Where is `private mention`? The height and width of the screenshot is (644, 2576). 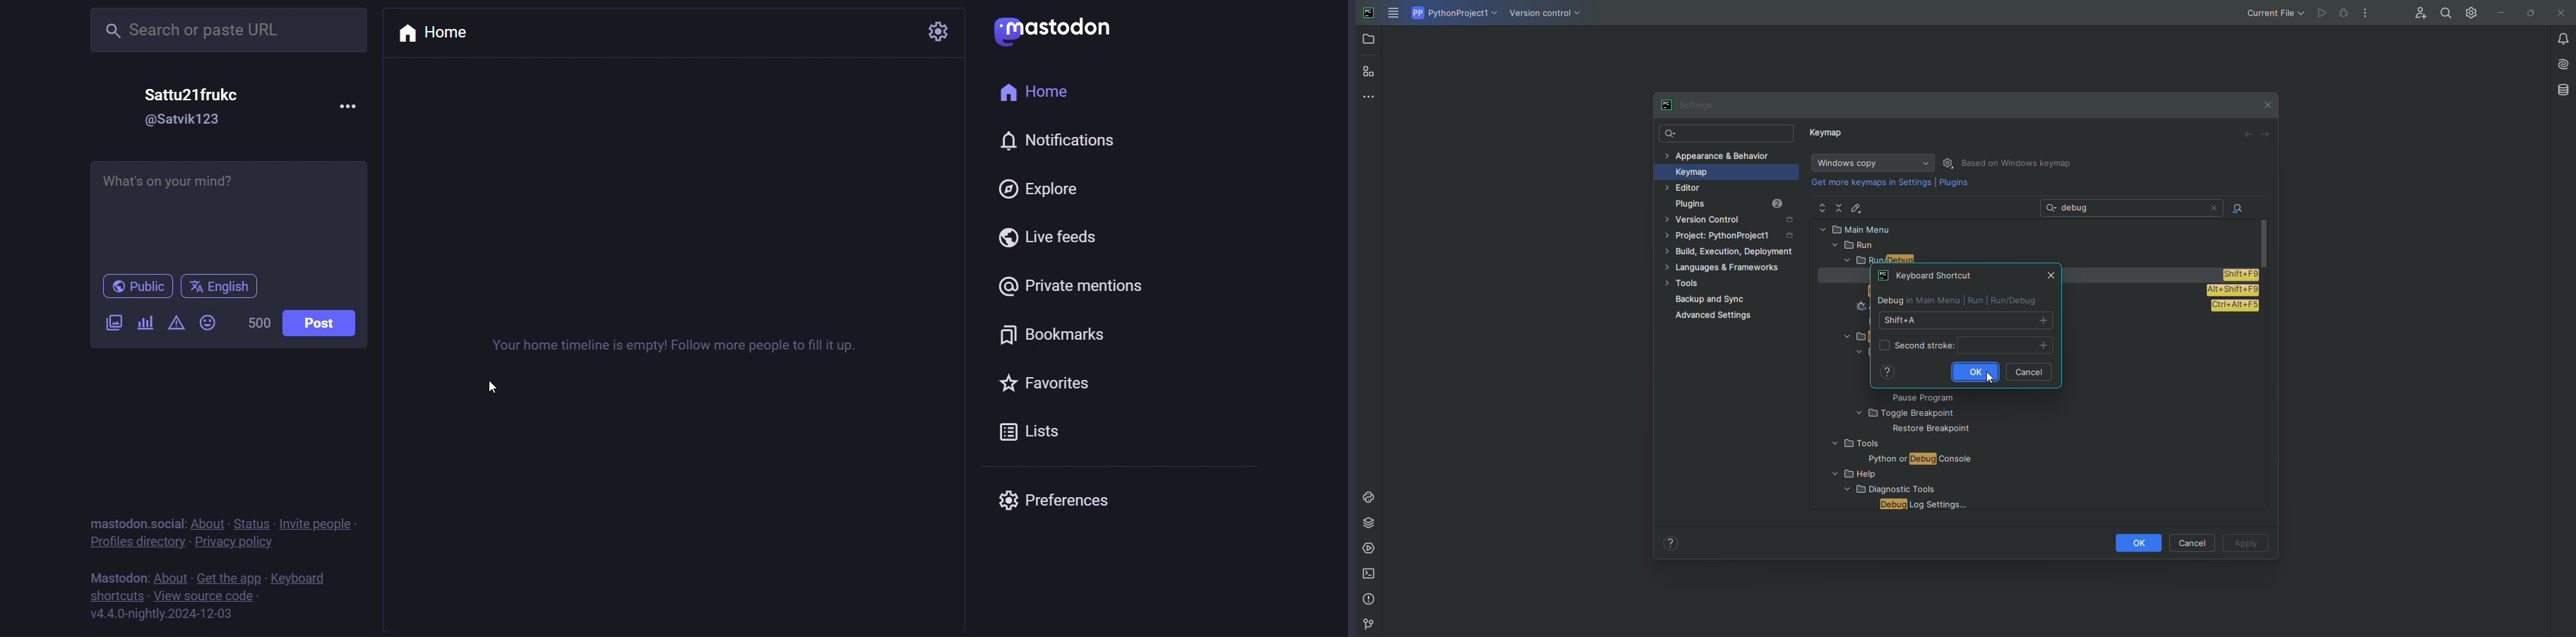 private mention is located at coordinates (1072, 284).